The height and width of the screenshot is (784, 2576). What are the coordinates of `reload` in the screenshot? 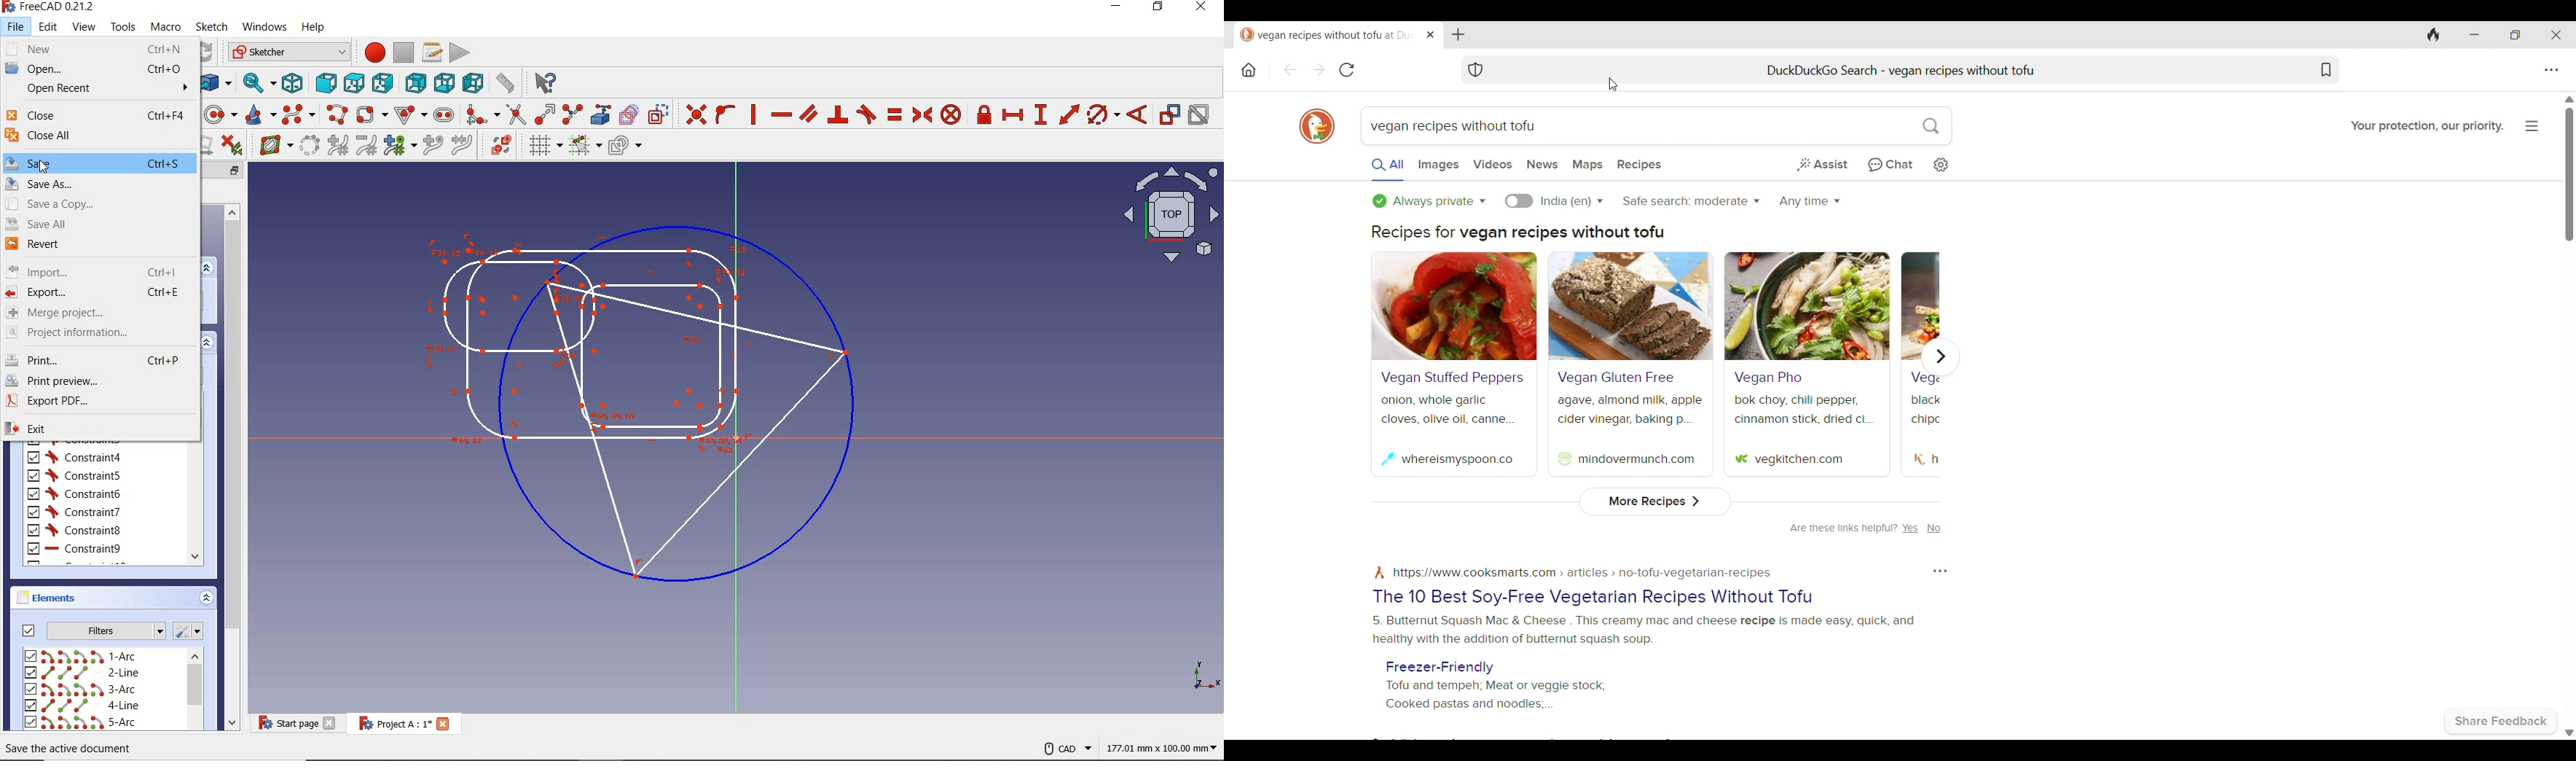 It's located at (207, 52).